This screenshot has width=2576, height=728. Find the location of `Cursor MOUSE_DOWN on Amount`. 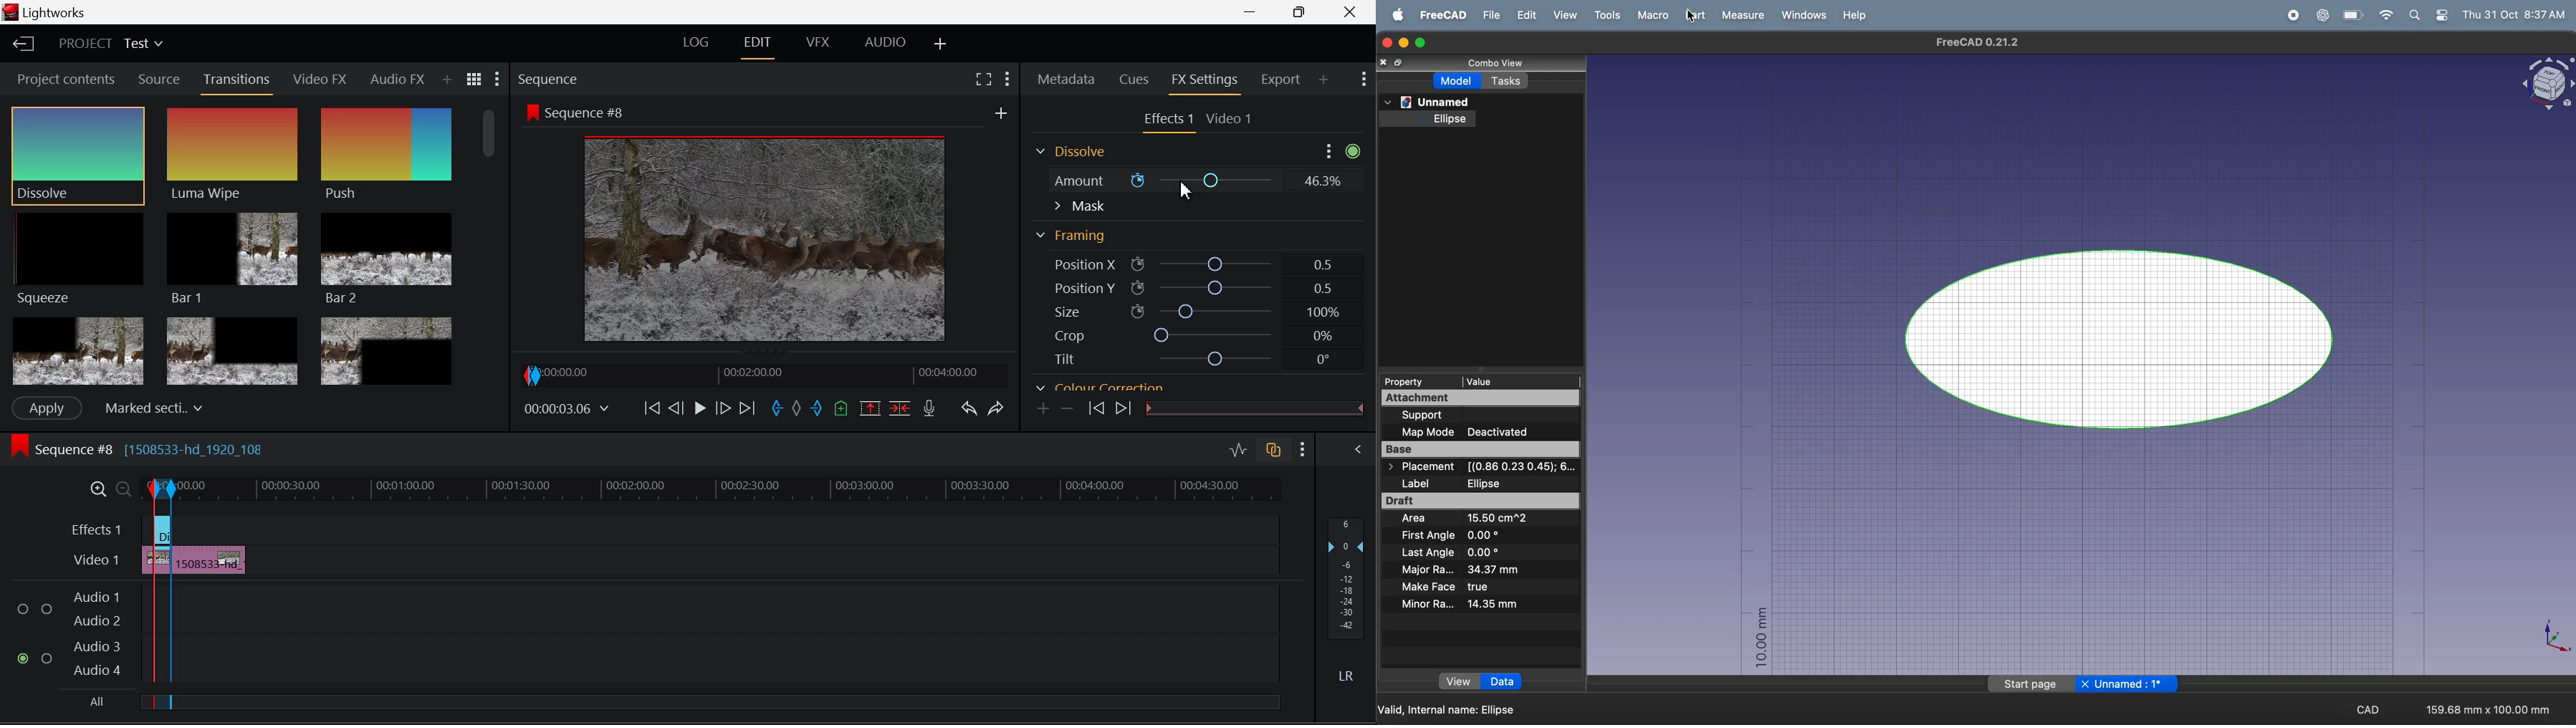

Cursor MOUSE_DOWN on Amount is located at coordinates (1194, 181).